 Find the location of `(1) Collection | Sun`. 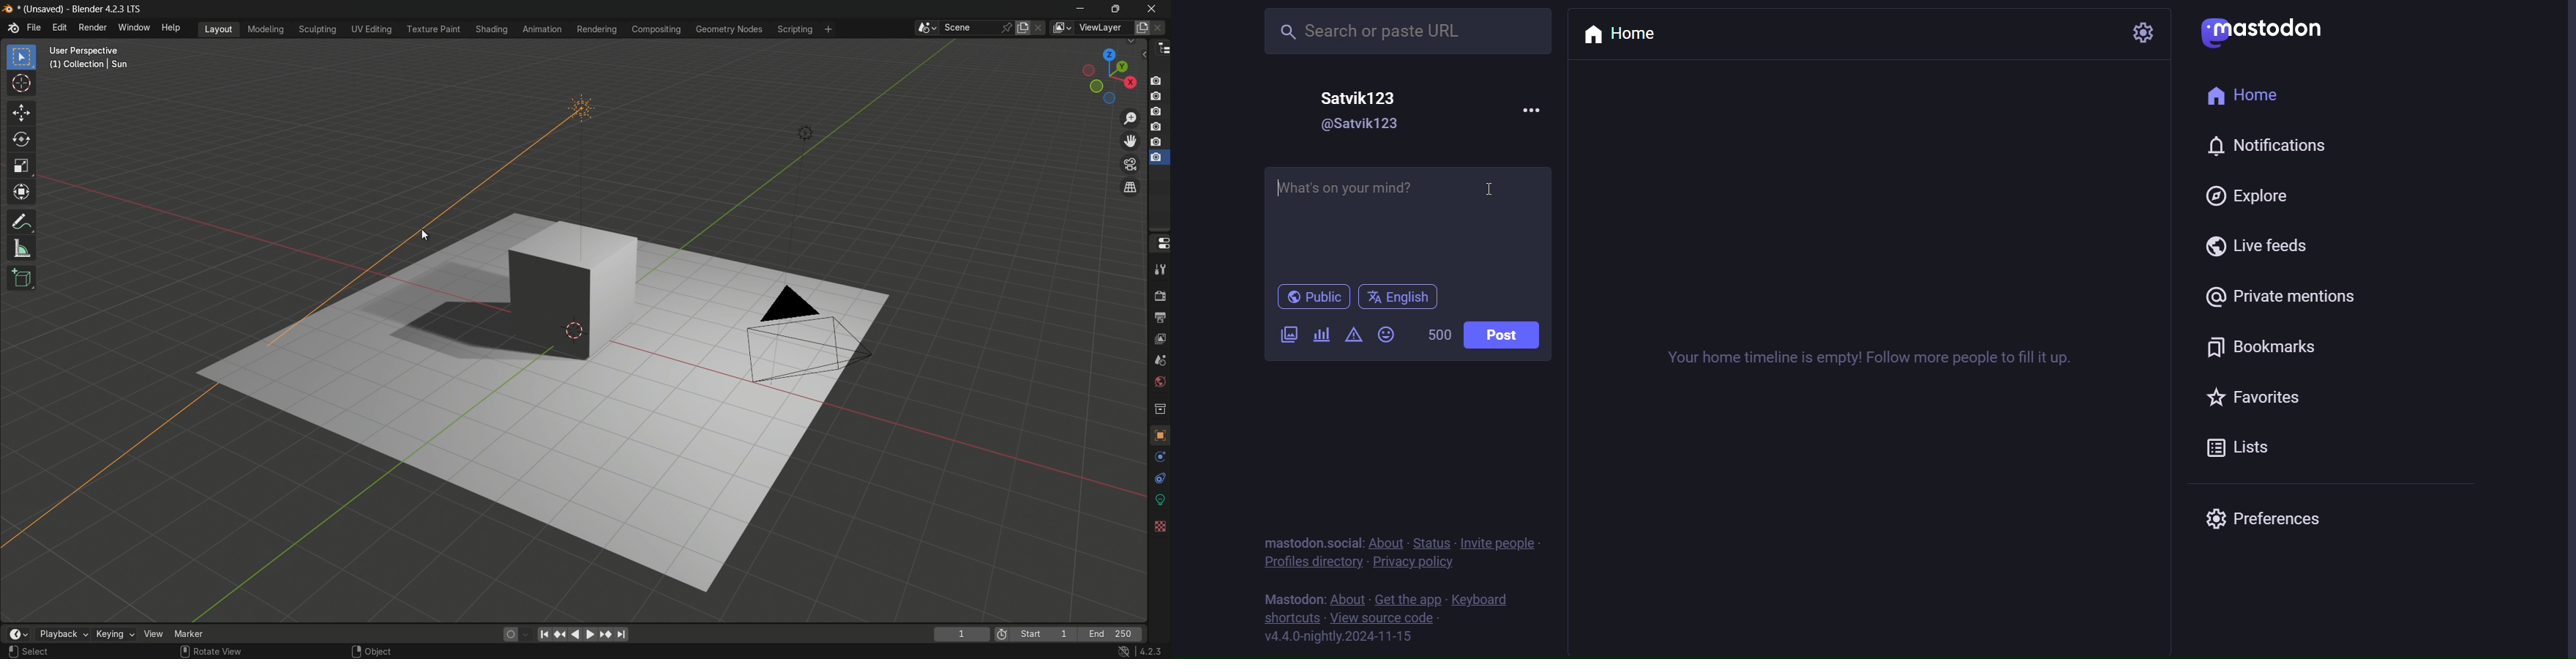

(1) Collection | Sun is located at coordinates (90, 65).